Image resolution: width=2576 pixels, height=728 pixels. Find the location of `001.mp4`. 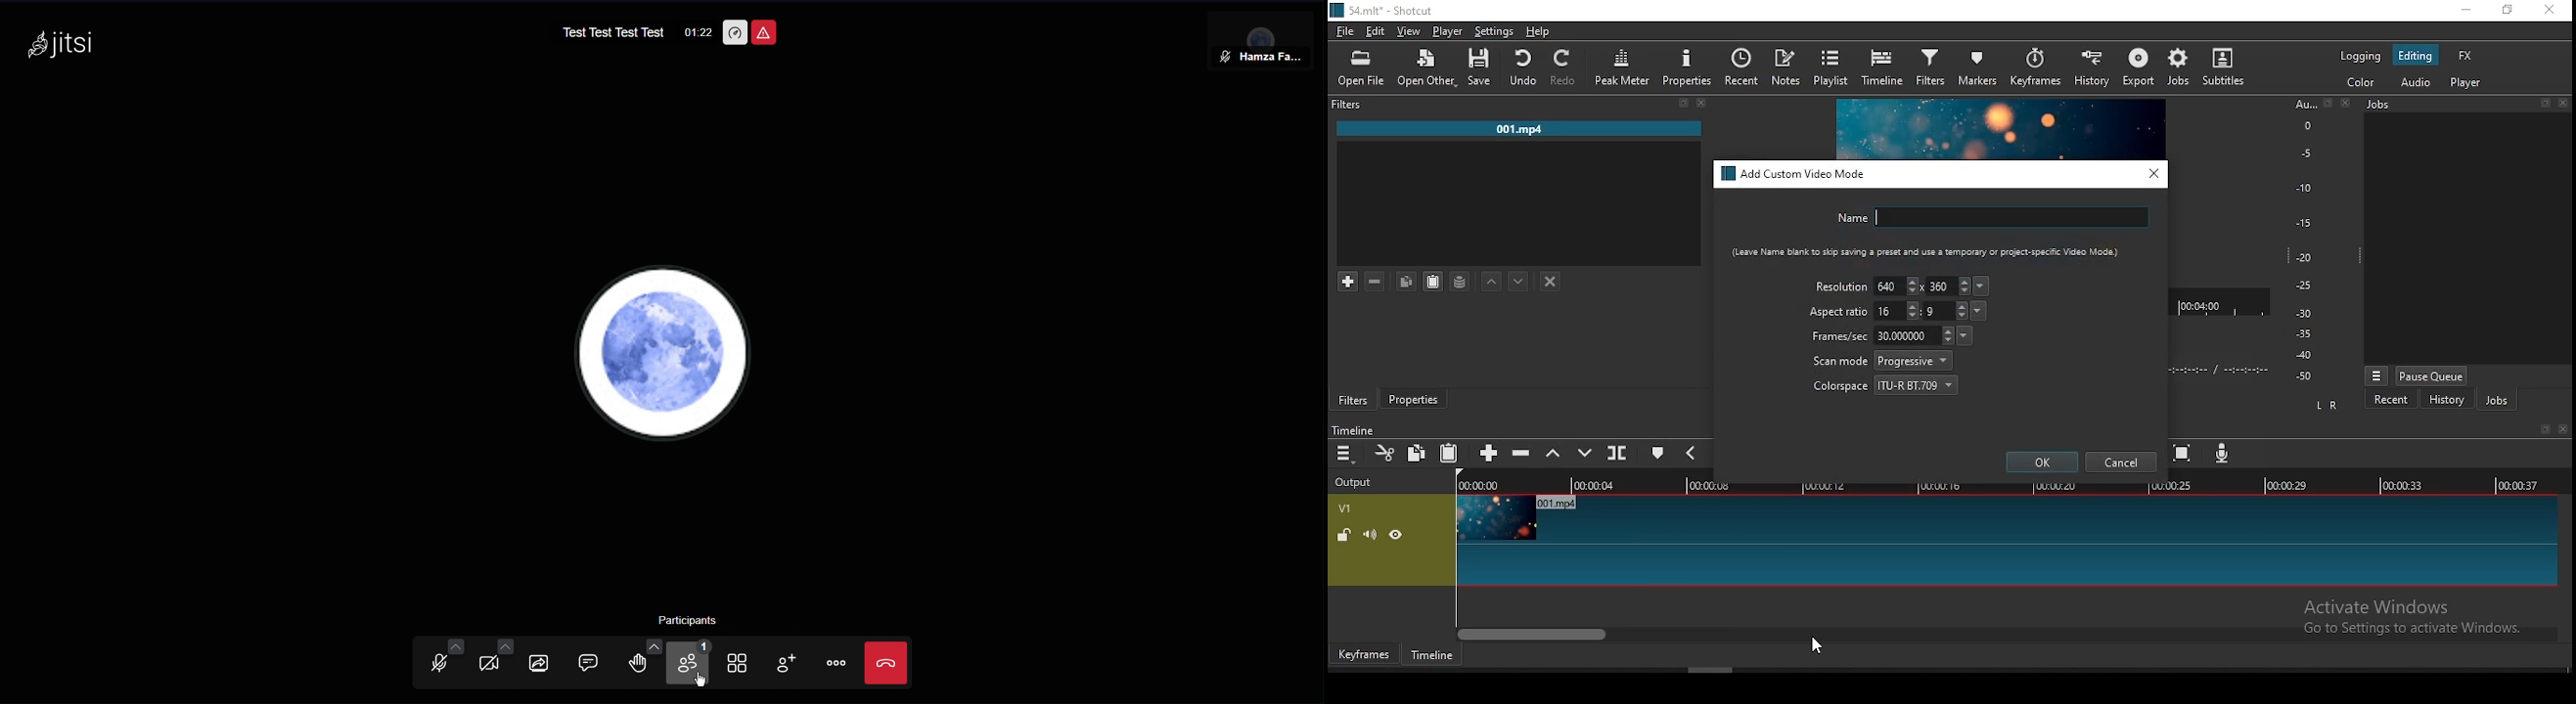

001.mp4 is located at coordinates (1519, 130).